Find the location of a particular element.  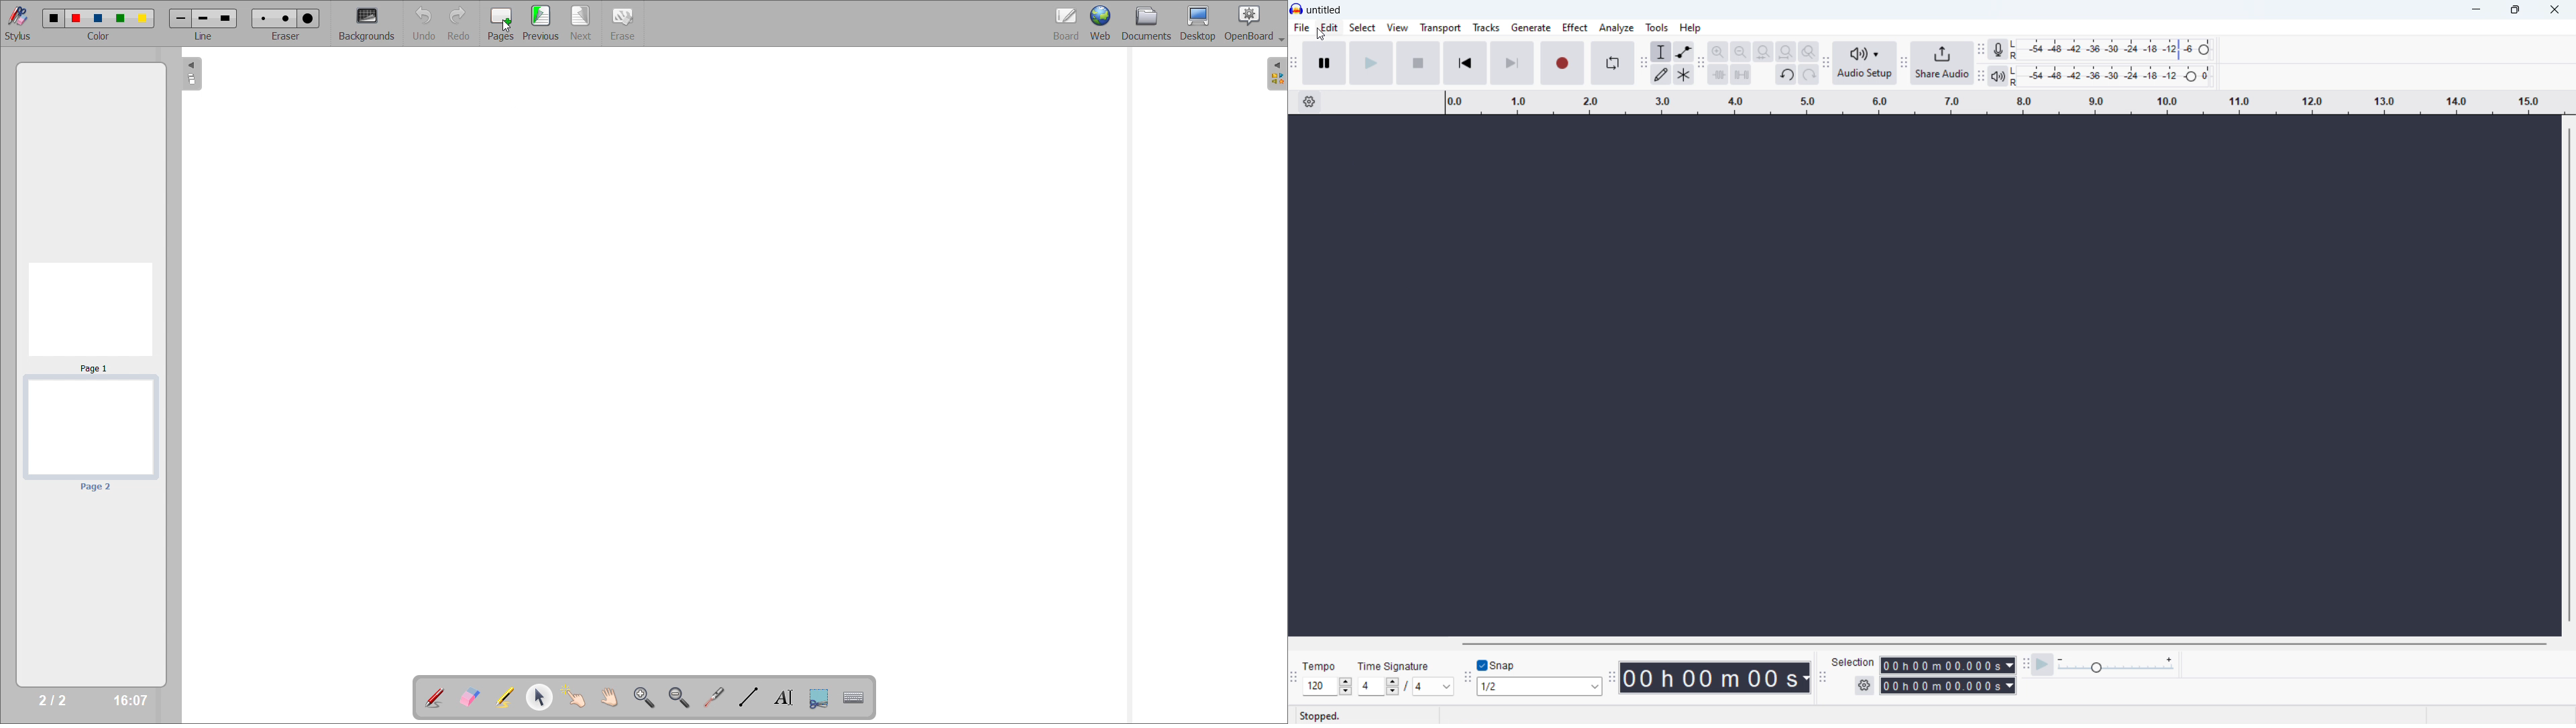

playback level is located at coordinates (2115, 76).